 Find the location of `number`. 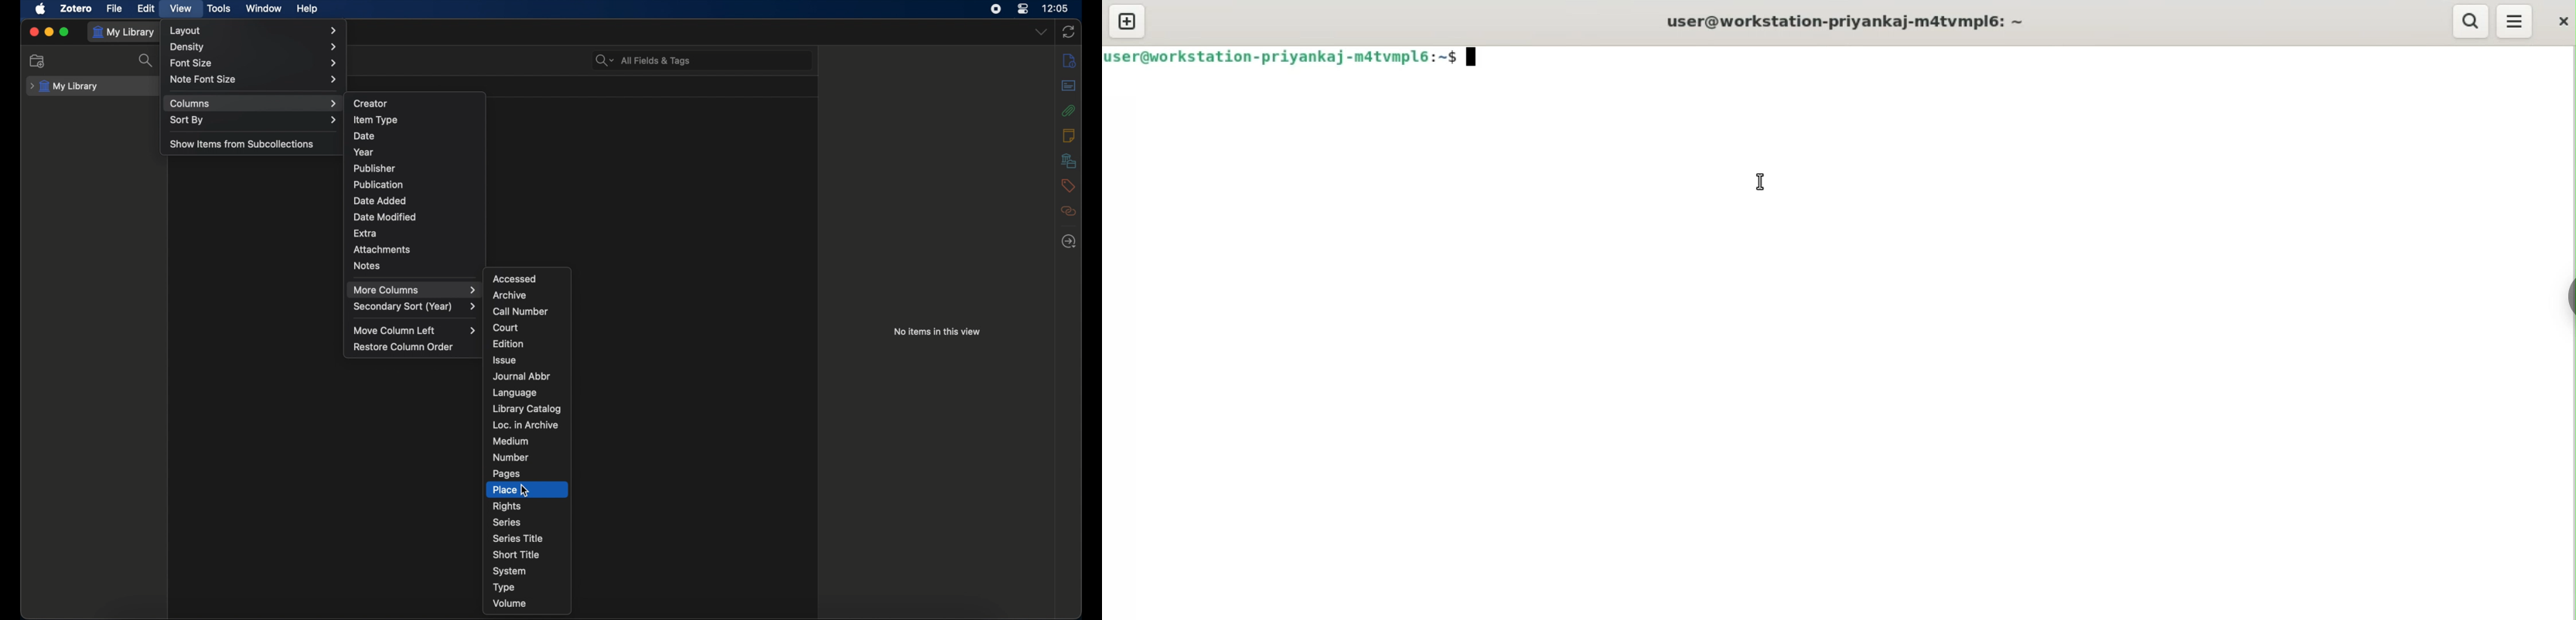

number is located at coordinates (511, 457).